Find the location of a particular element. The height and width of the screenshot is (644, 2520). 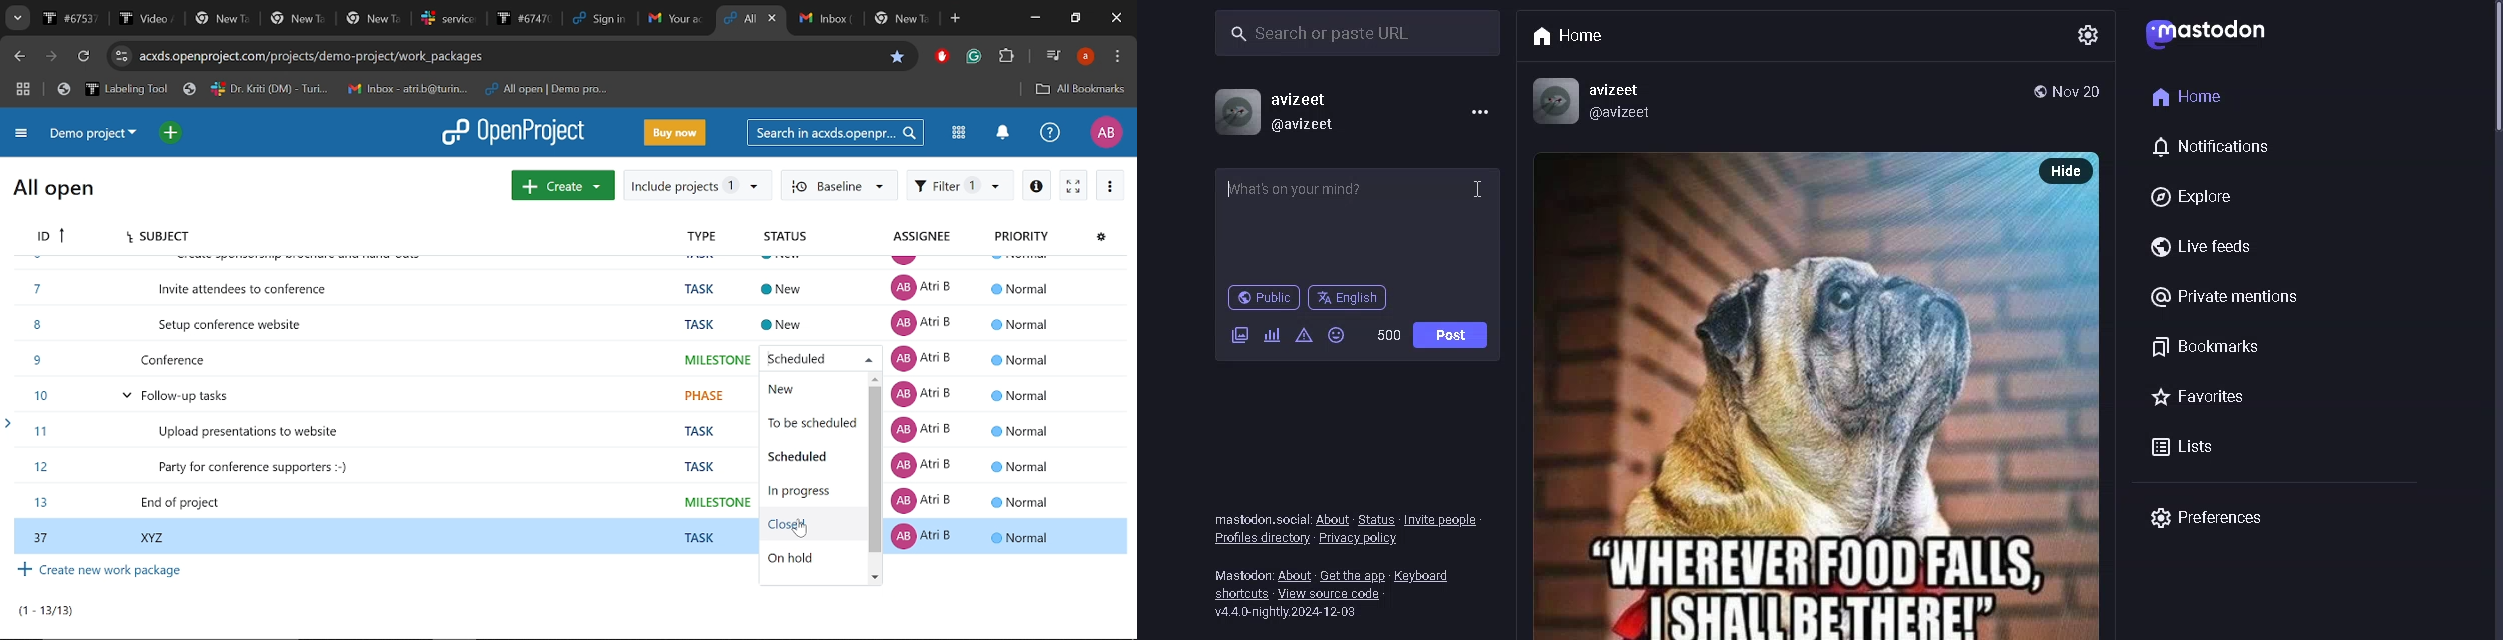

subject is located at coordinates (163, 234).